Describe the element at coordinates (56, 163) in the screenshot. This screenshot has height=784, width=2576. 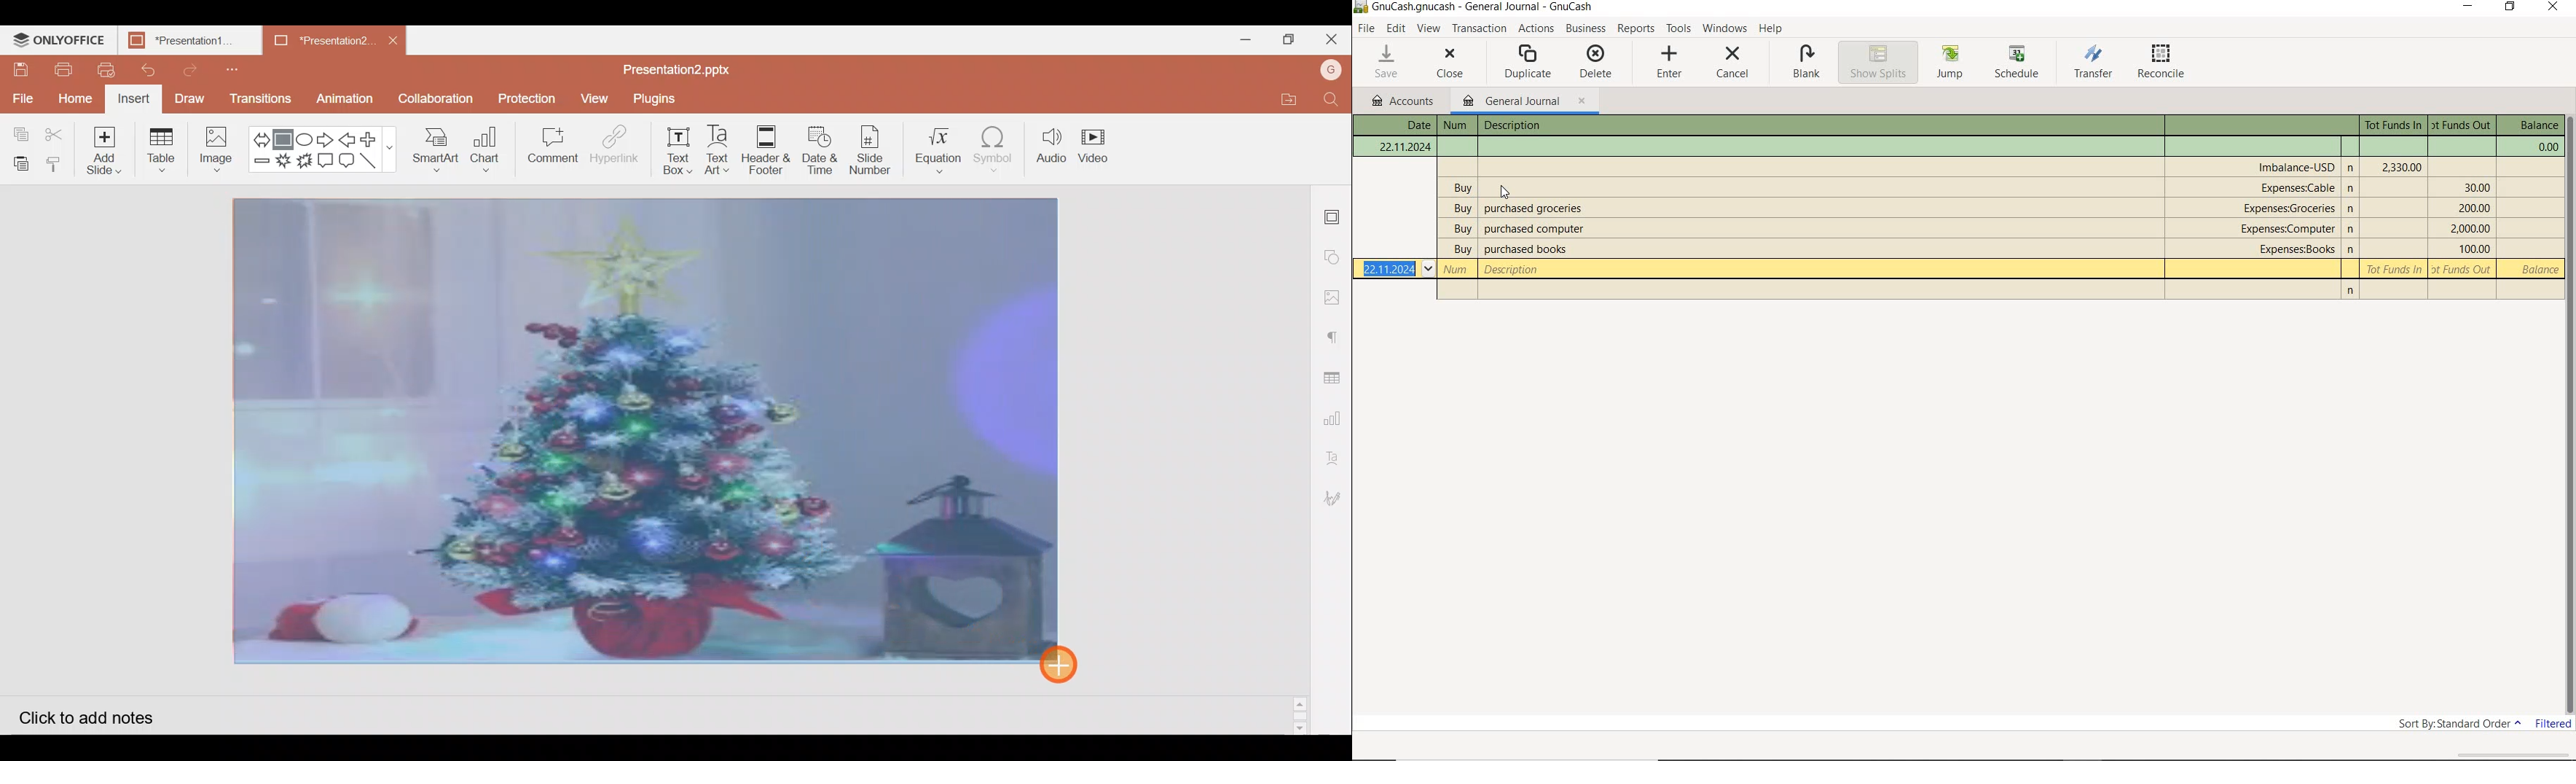
I see `Copy style` at that location.